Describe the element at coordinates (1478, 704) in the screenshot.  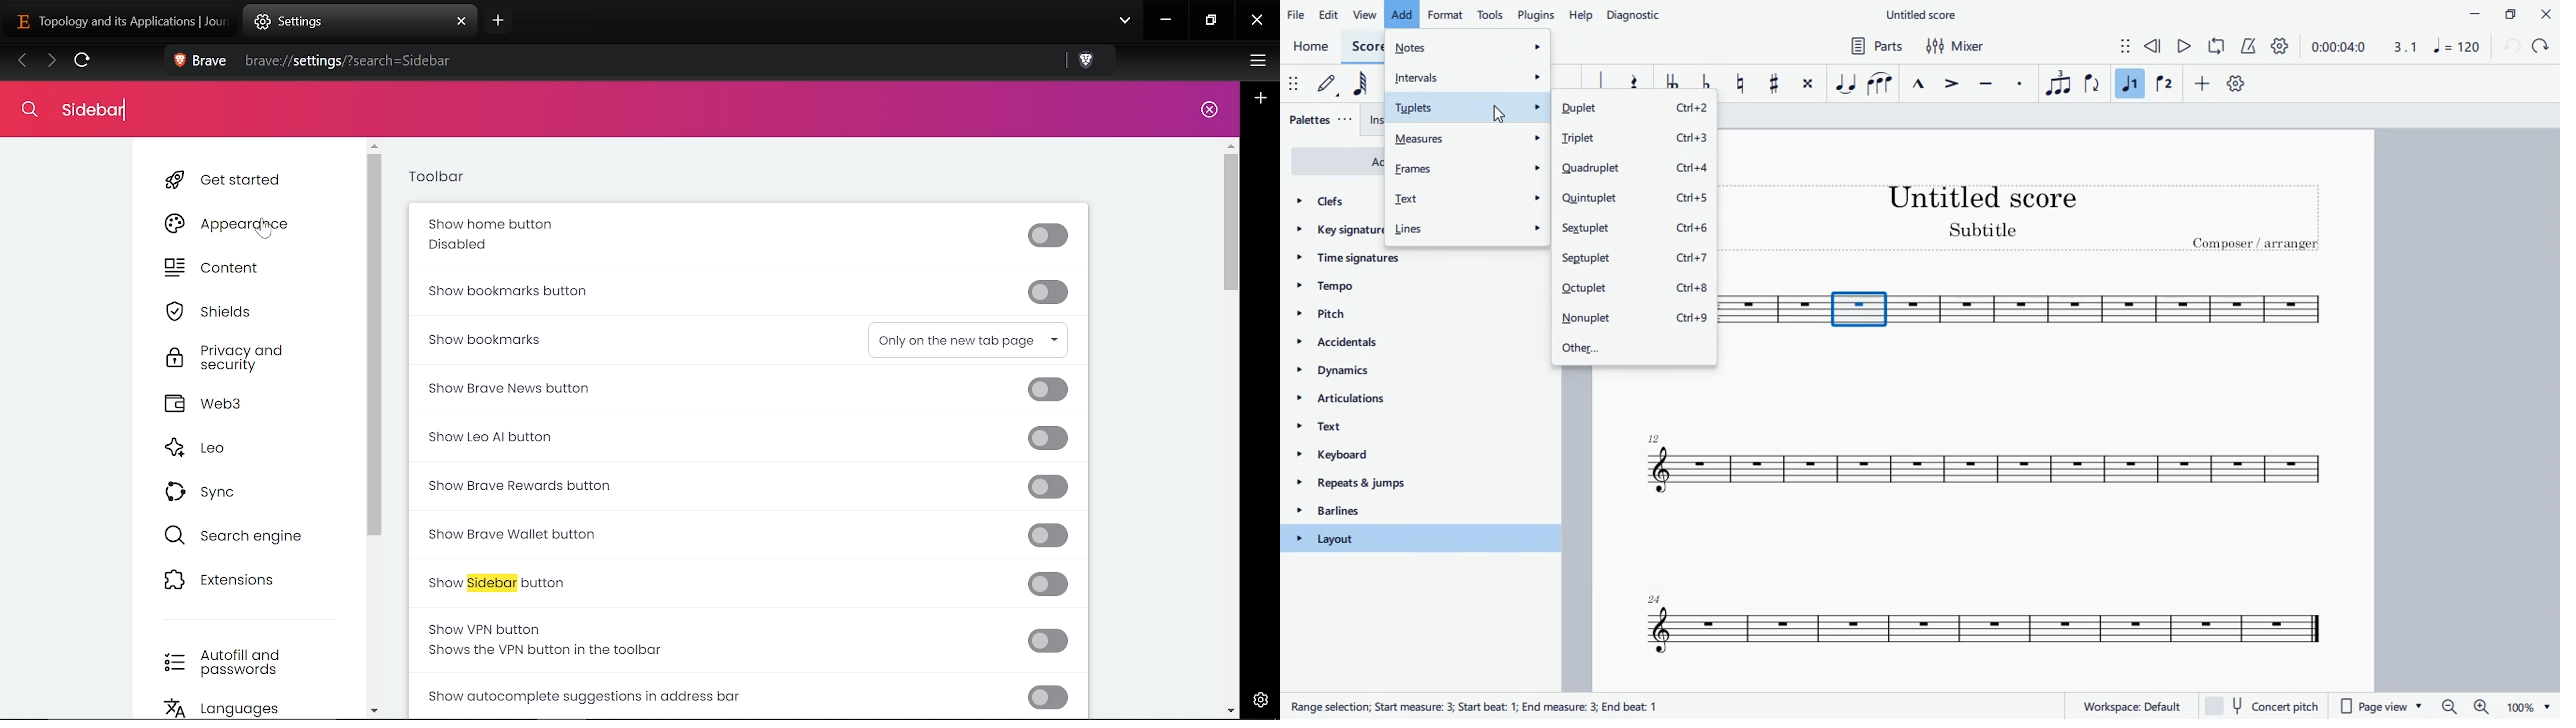
I see `informations` at that location.